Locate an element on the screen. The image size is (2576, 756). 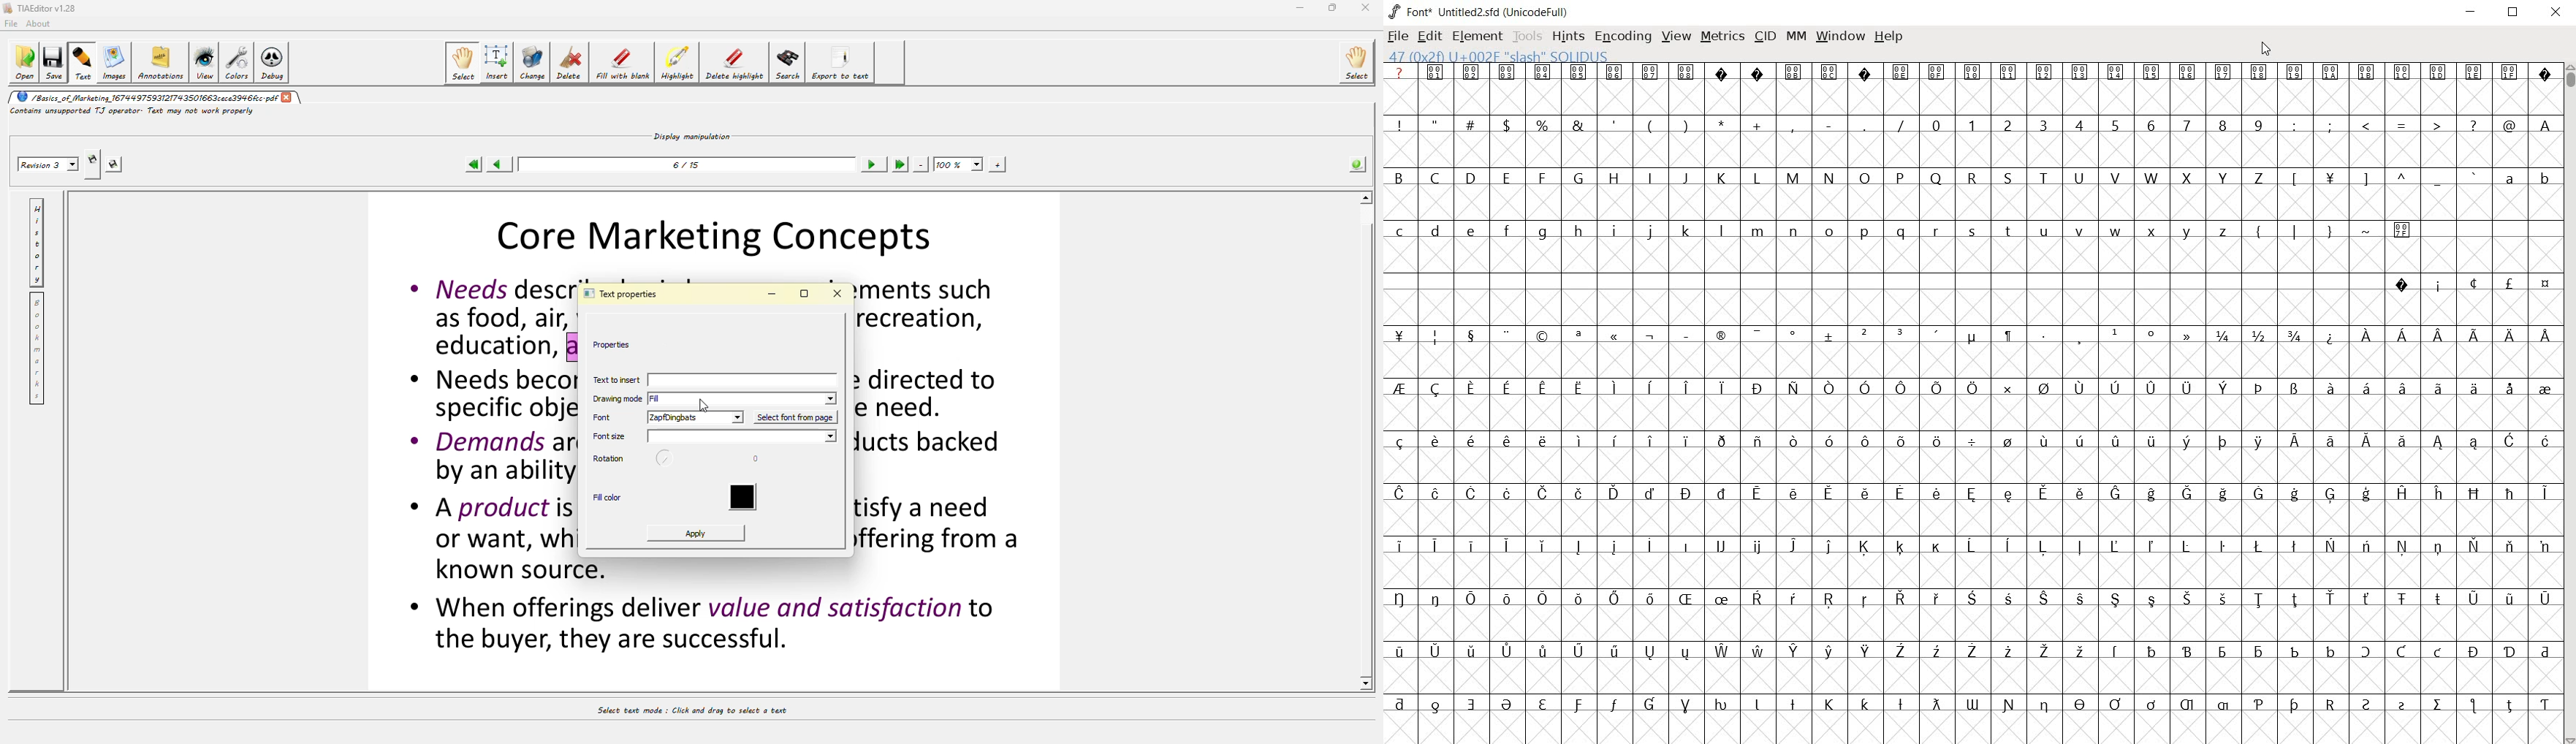
/basics_of_marketing_1674497593121743501663cece3946fcc.pdf is located at coordinates (143, 97).